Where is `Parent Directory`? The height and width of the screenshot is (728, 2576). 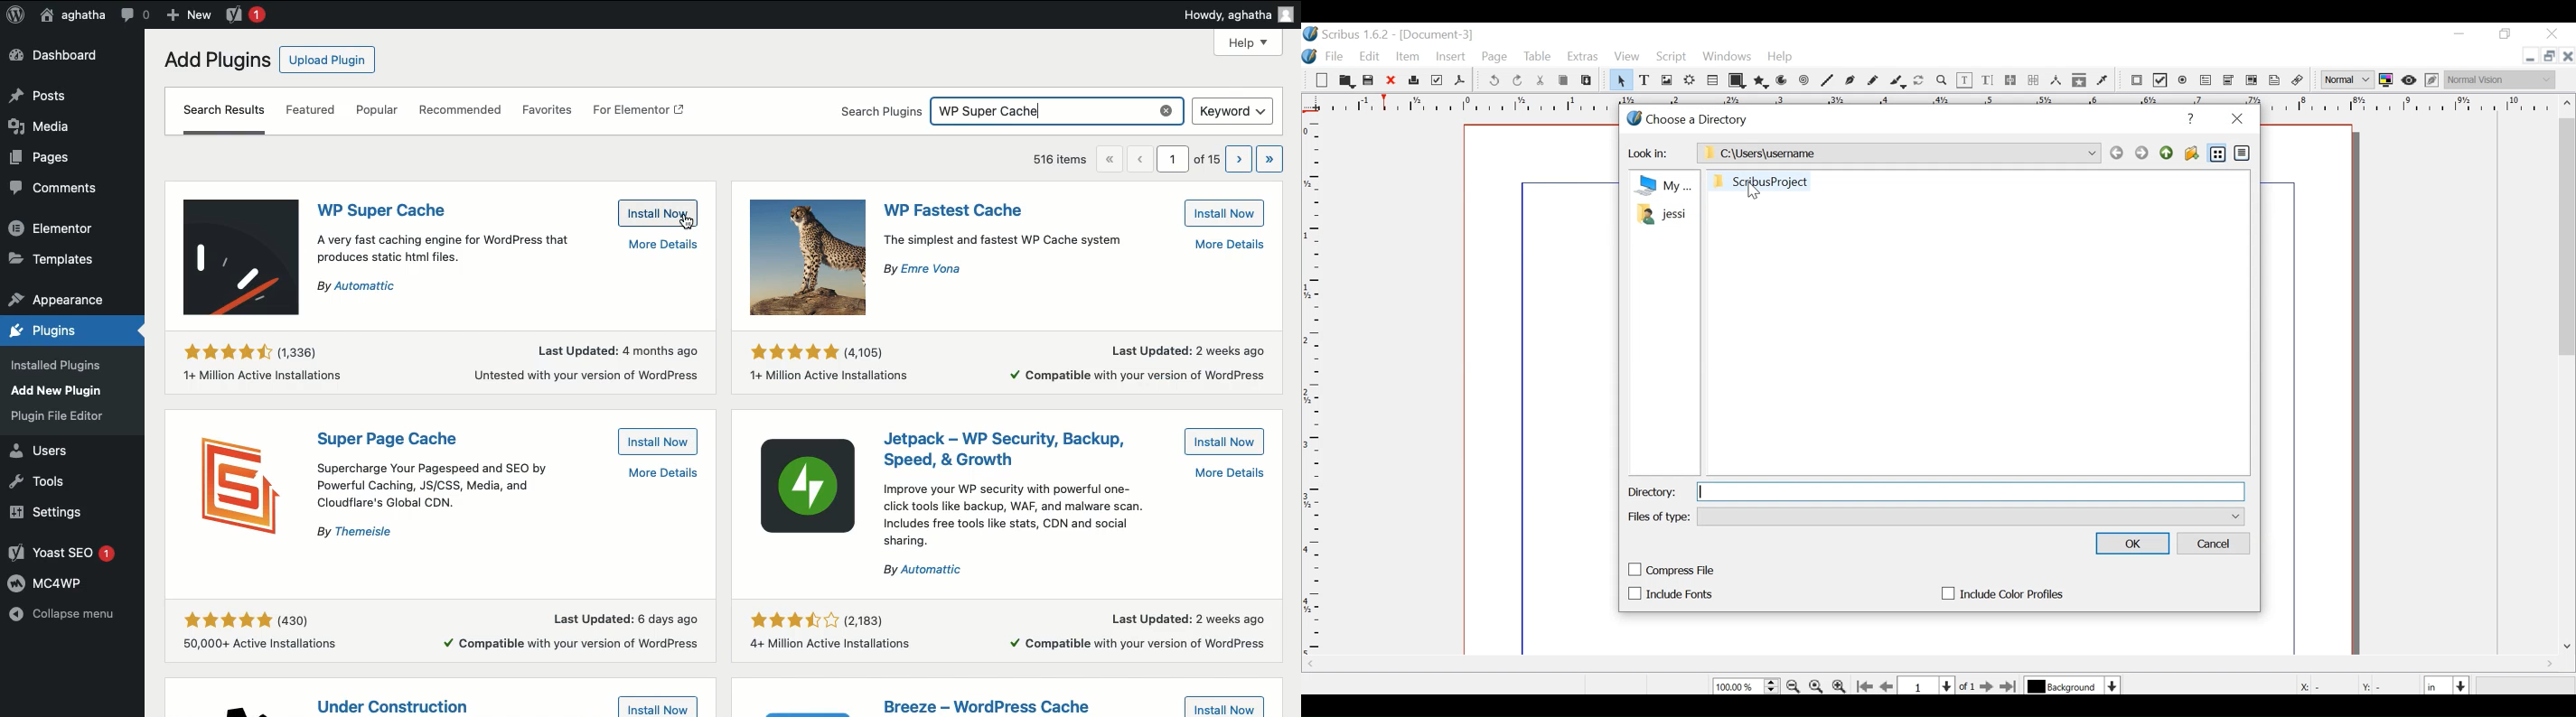
Parent Directory is located at coordinates (2167, 152).